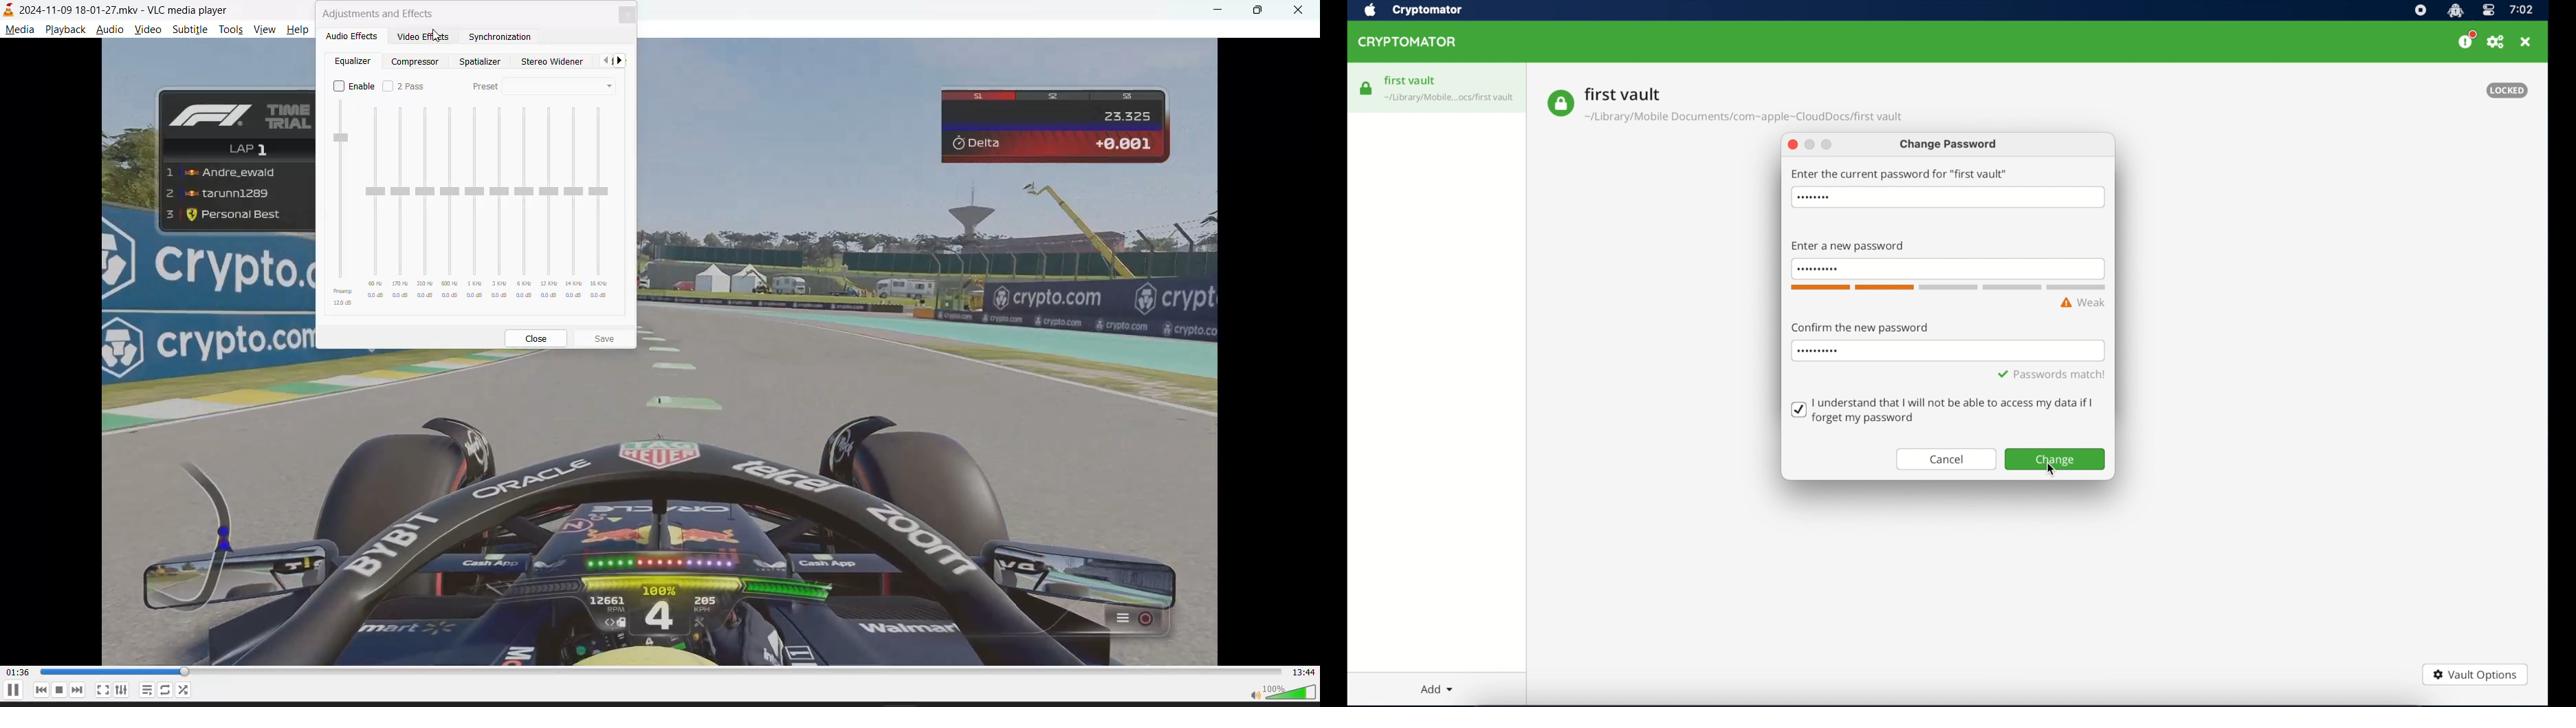 This screenshot has height=728, width=2576. What do you see at coordinates (1798, 409) in the screenshot?
I see `checkmark` at bounding box center [1798, 409].